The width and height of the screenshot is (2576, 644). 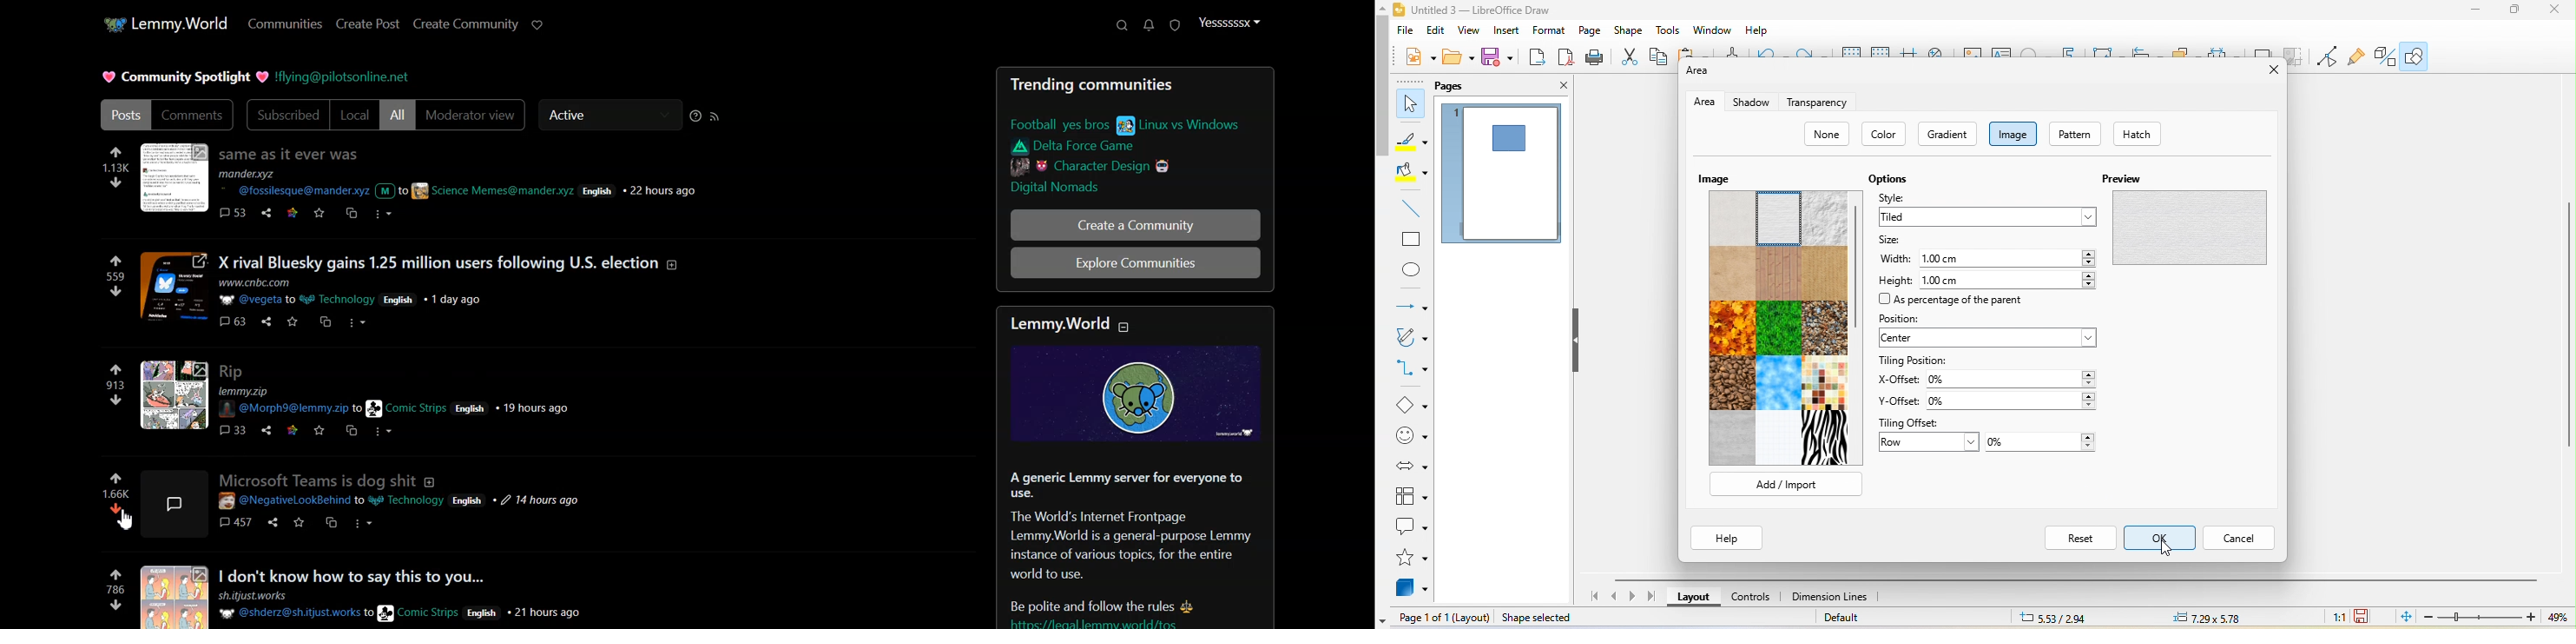 I want to click on tiled, so click(x=1987, y=216).